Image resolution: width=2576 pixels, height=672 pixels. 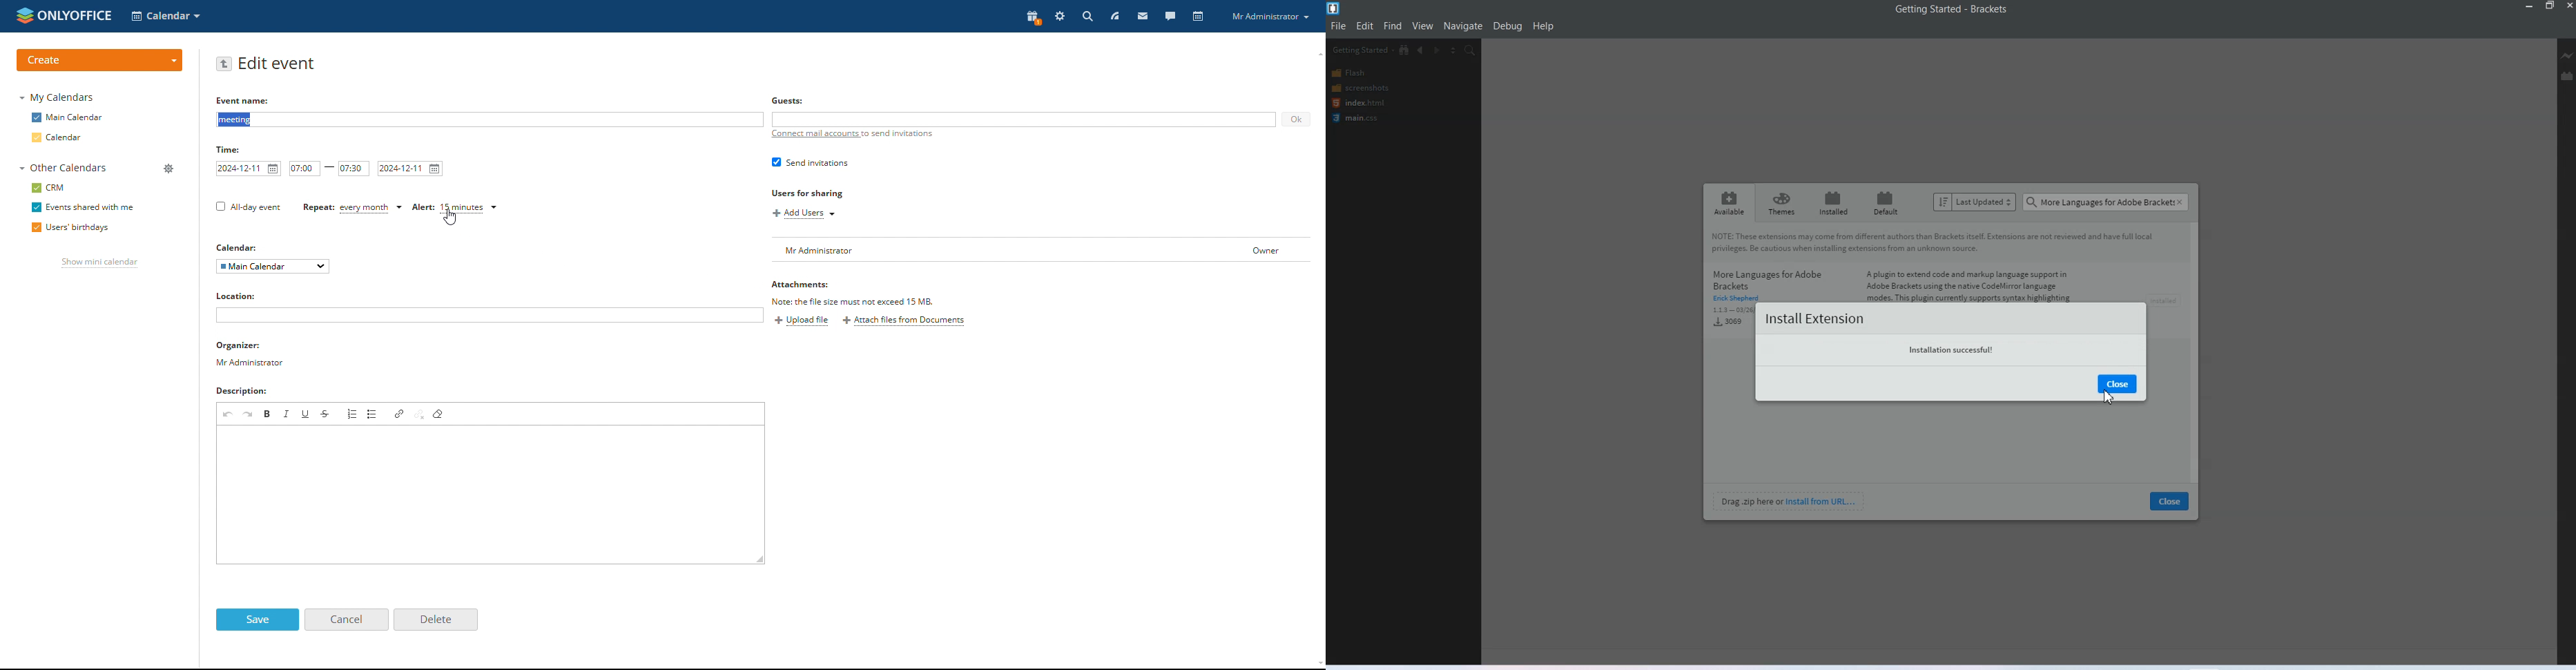 What do you see at coordinates (304, 169) in the screenshot?
I see `start time` at bounding box center [304, 169].